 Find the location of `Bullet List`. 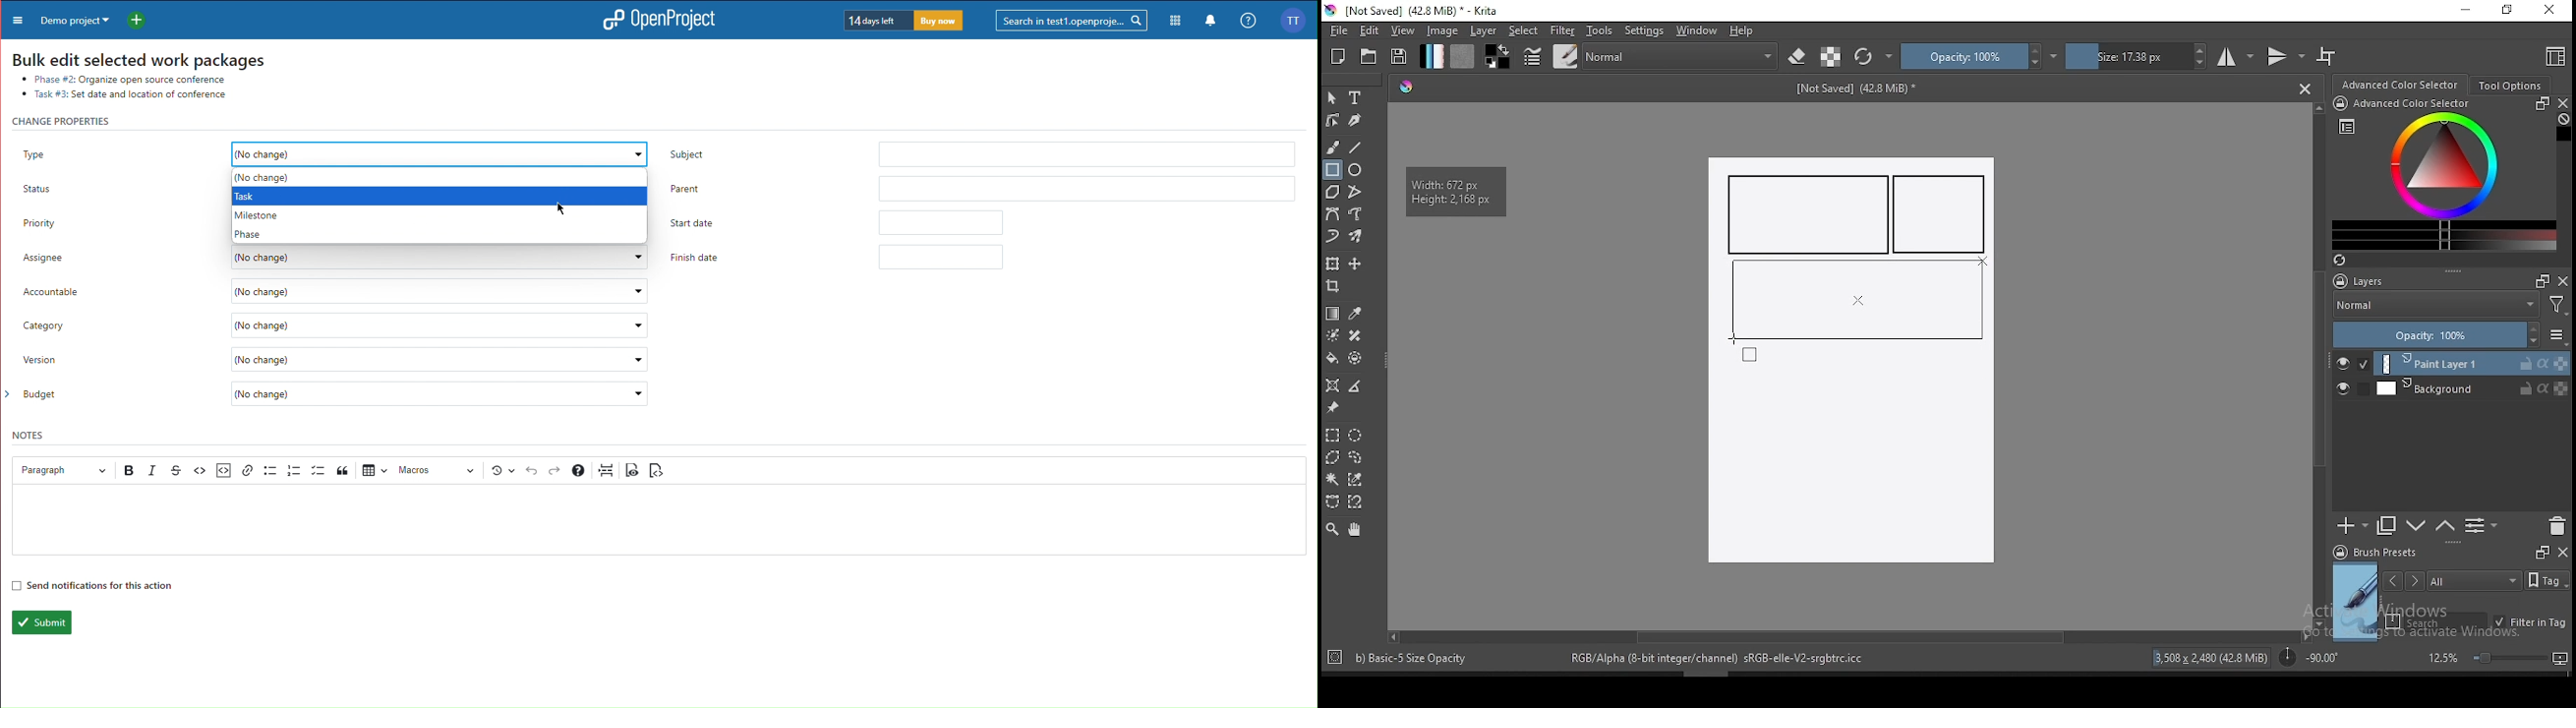

Bullet List is located at coordinates (270, 470).